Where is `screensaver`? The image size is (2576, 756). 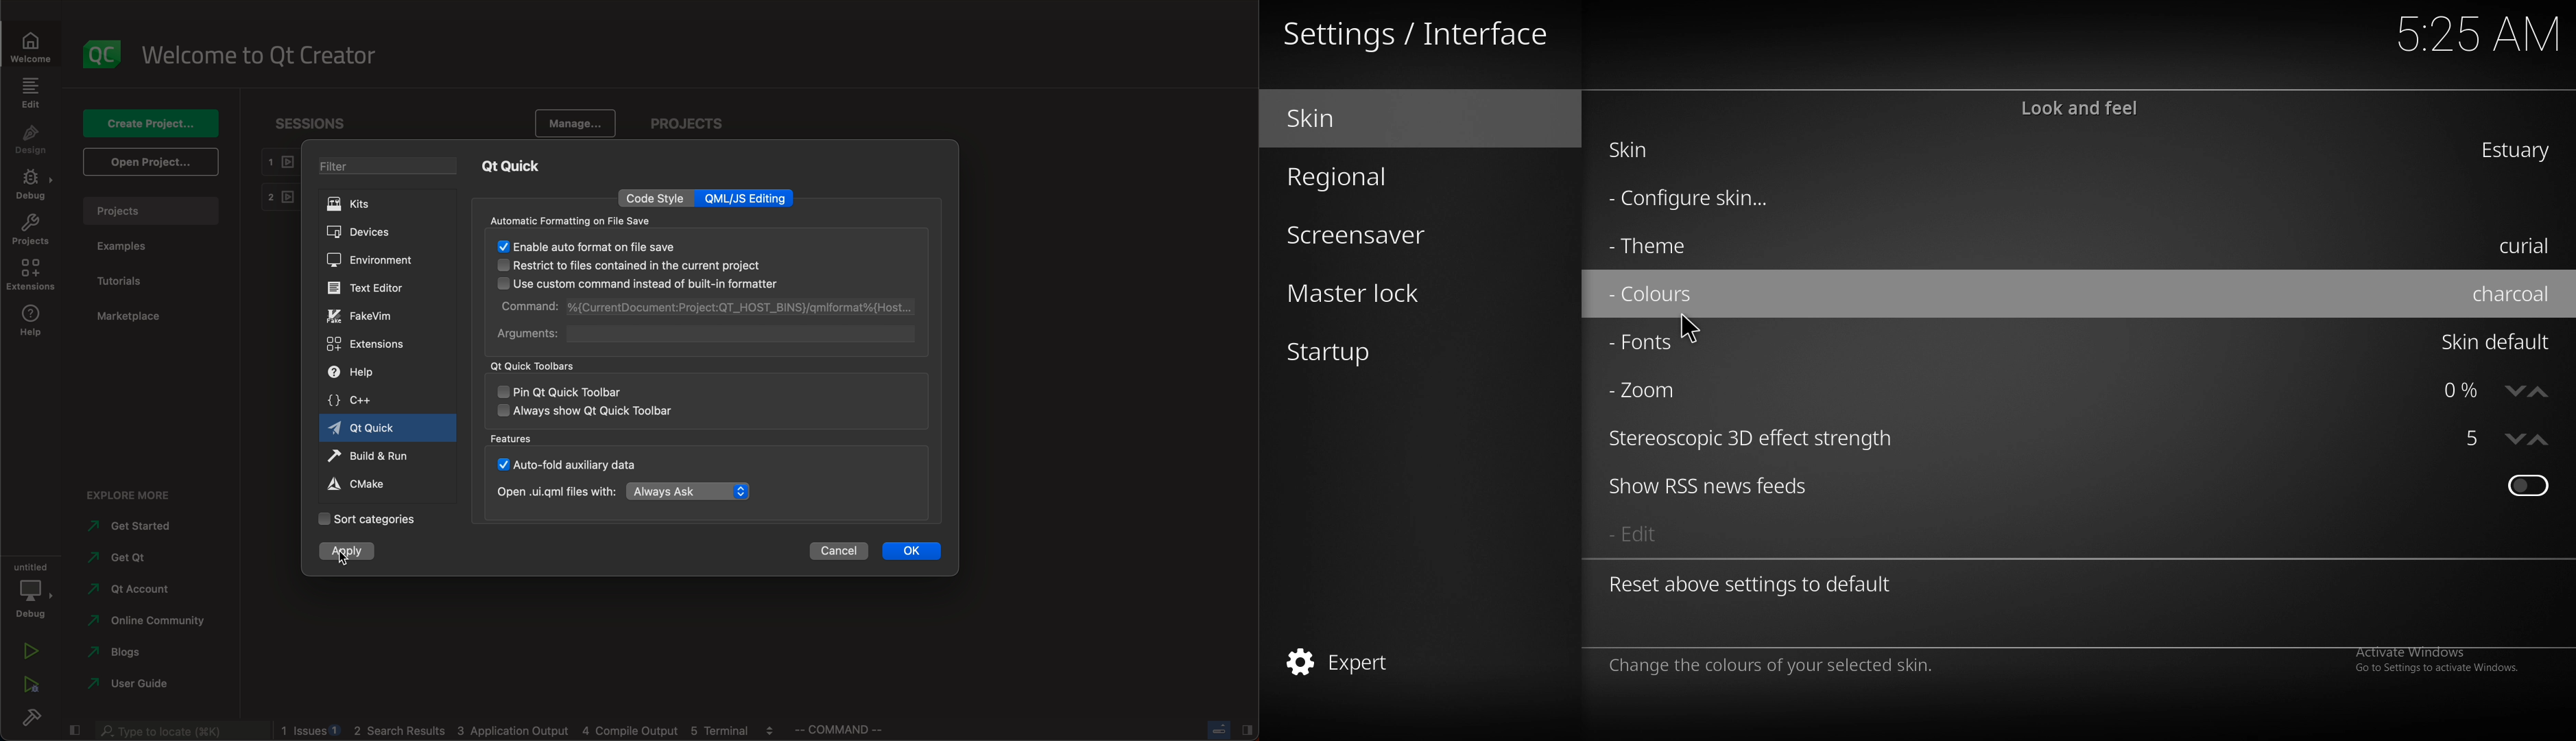
screensaver is located at coordinates (1383, 237).